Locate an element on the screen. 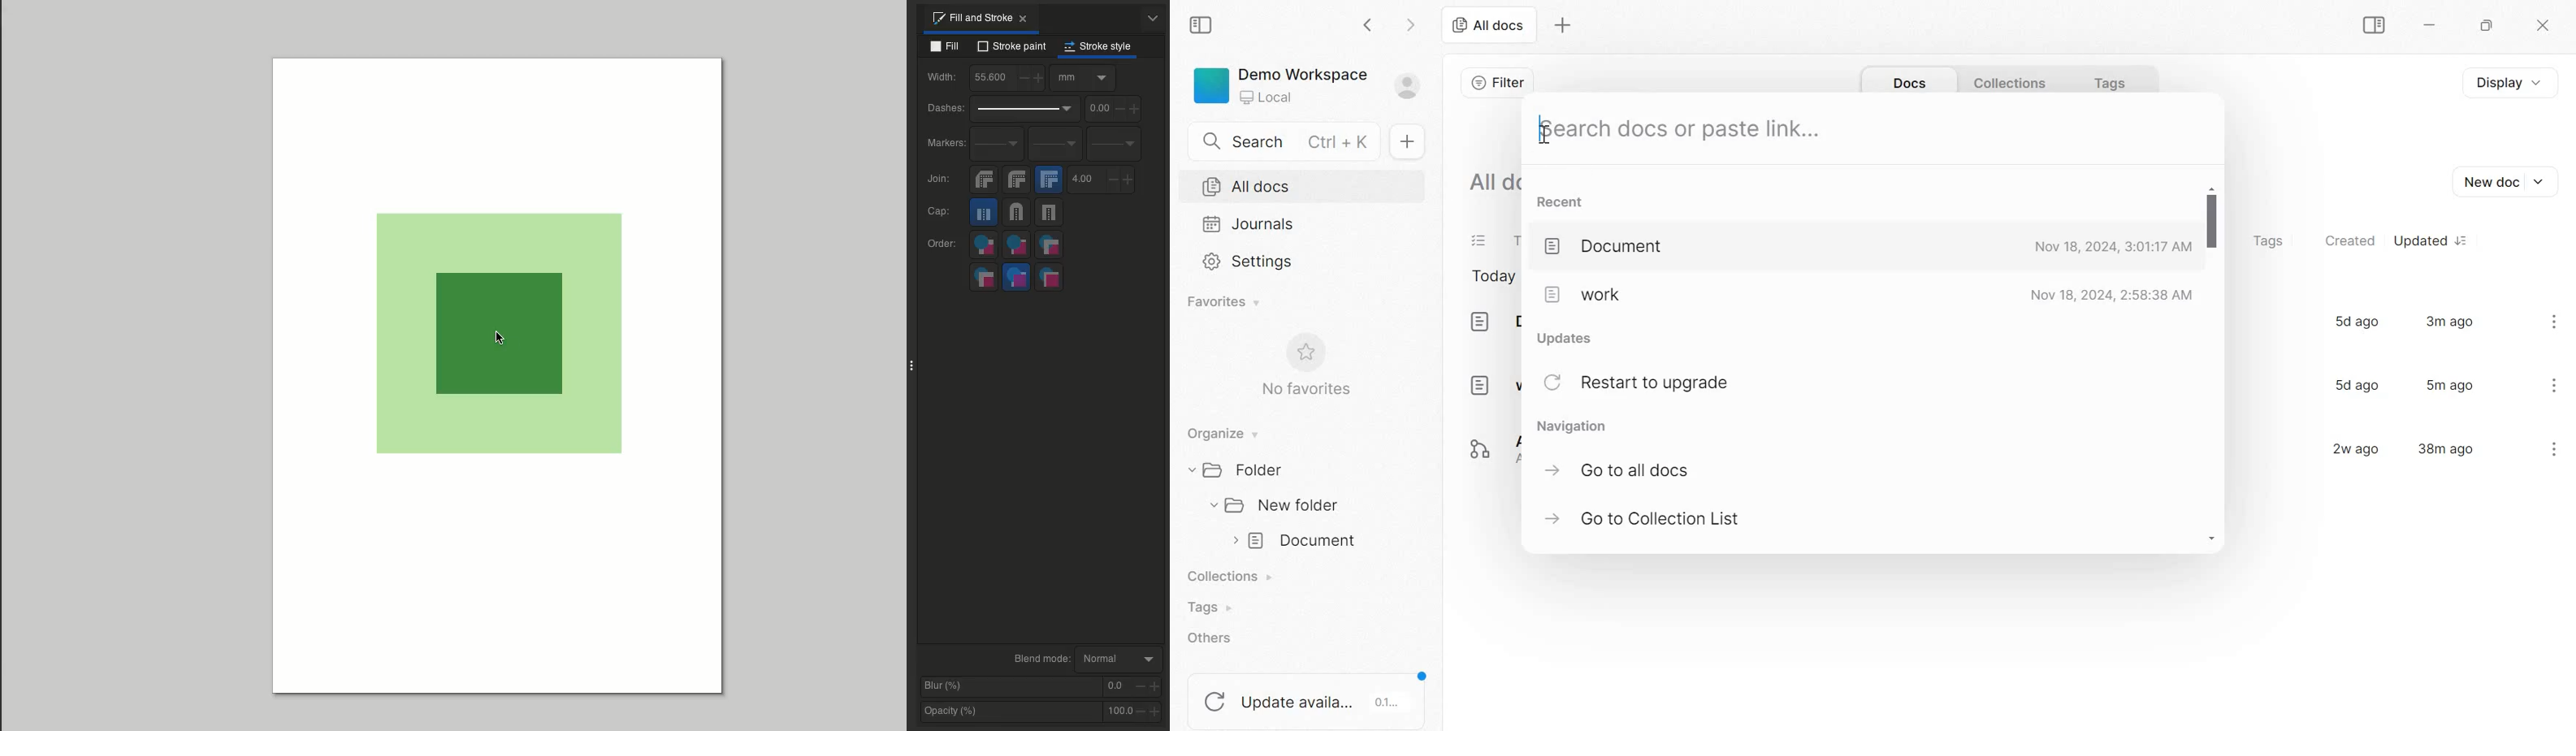 This screenshot has width=2576, height=756. new doc is located at coordinates (1406, 141).